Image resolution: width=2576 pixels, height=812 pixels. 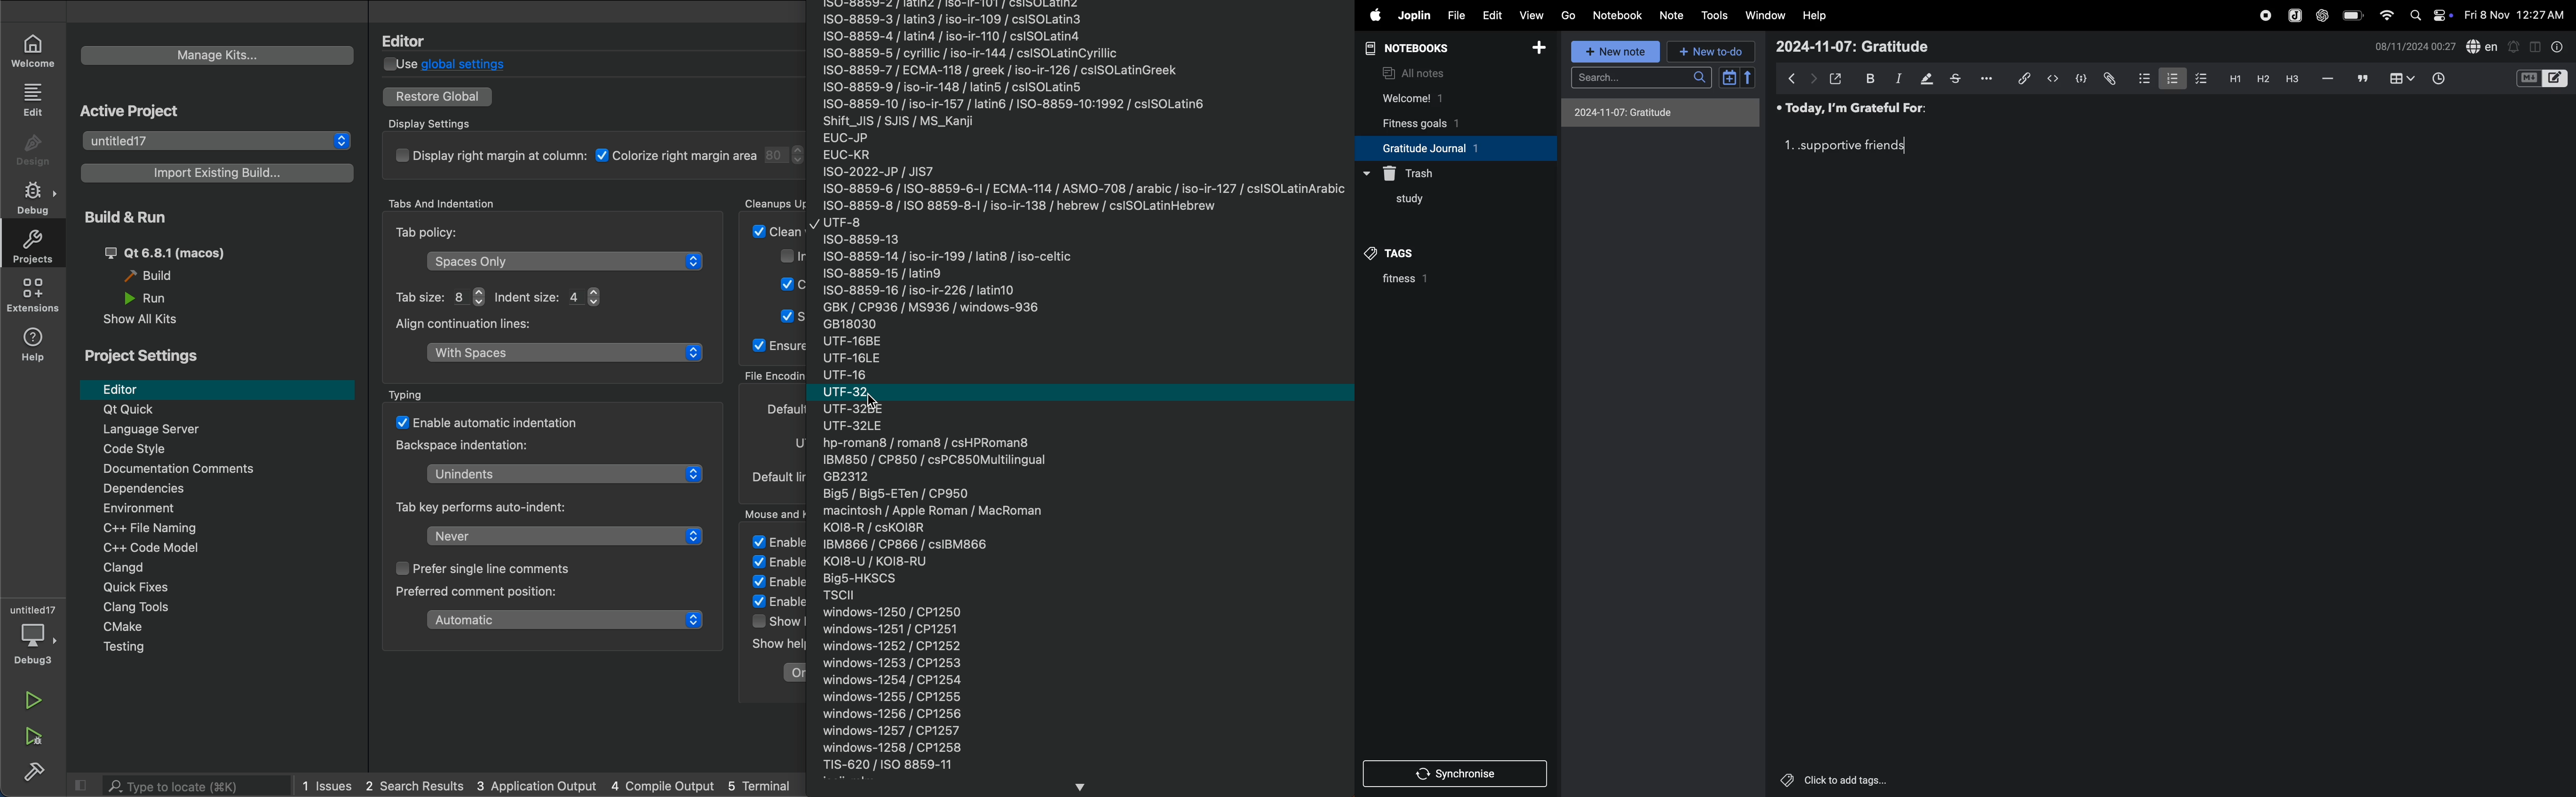 What do you see at coordinates (1645, 76) in the screenshot?
I see `search bar` at bounding box center [1645, 76].